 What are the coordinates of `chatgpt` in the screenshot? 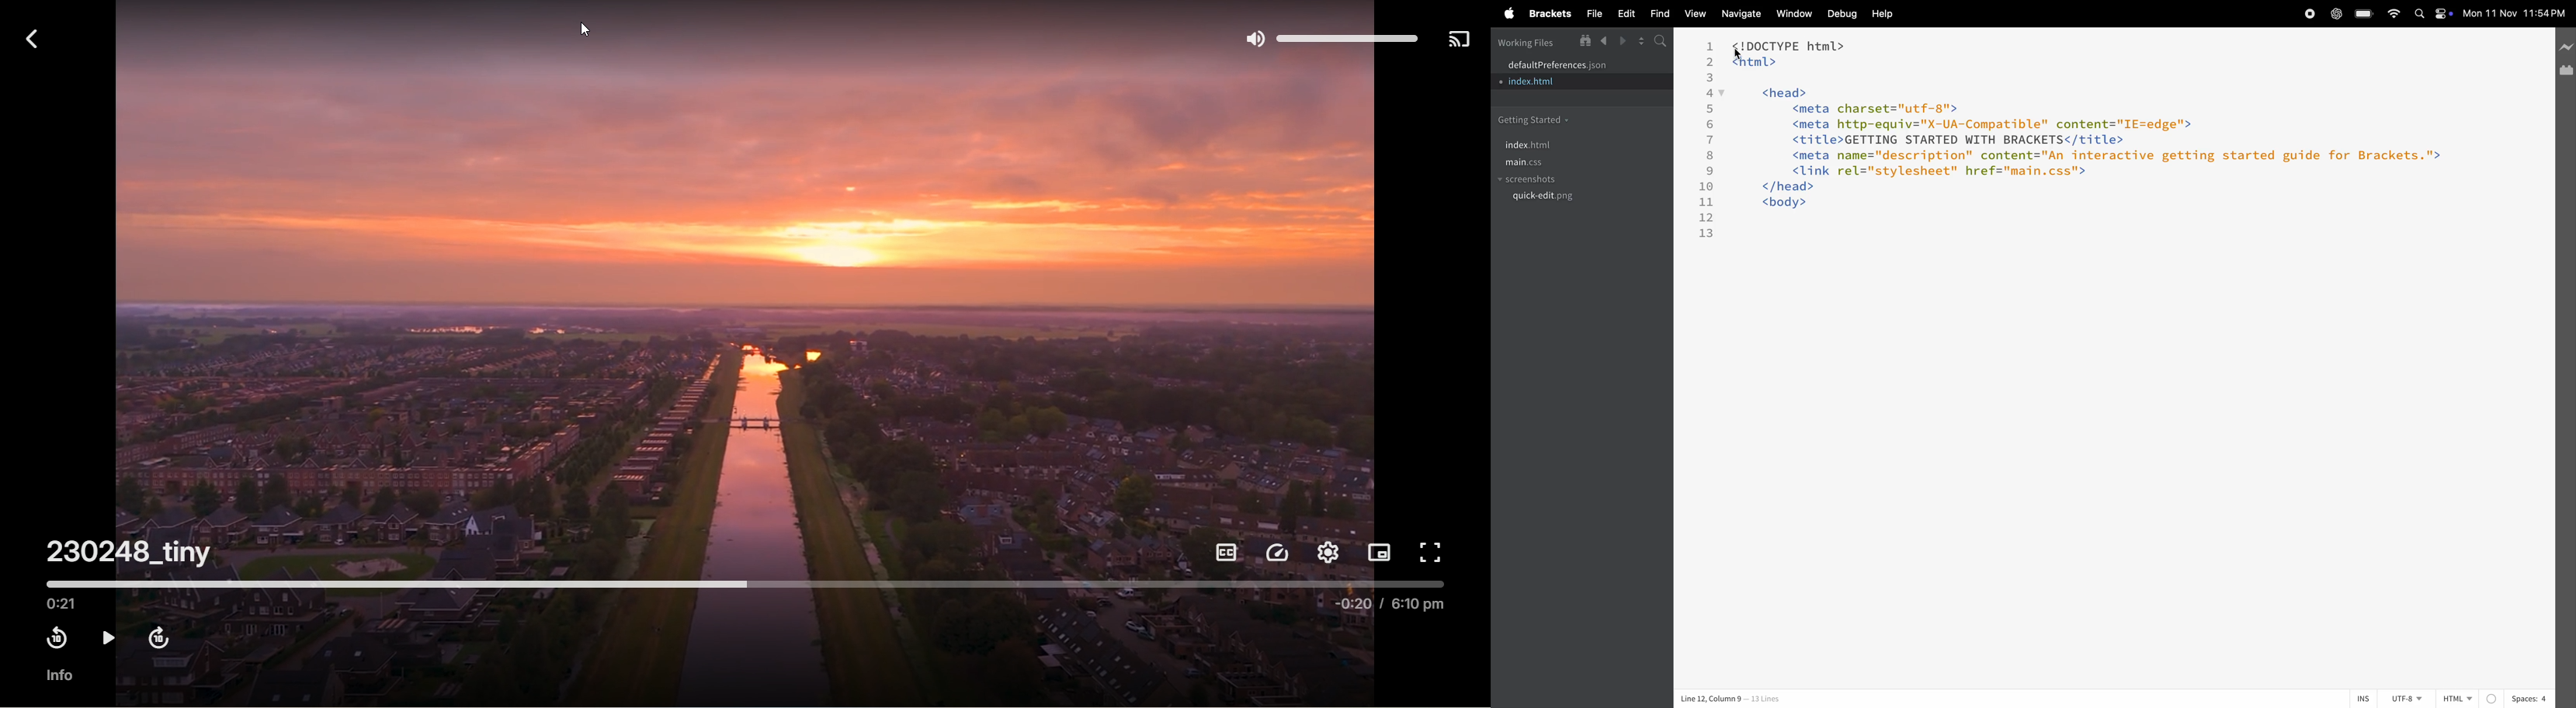 It's located at (2336, 13).